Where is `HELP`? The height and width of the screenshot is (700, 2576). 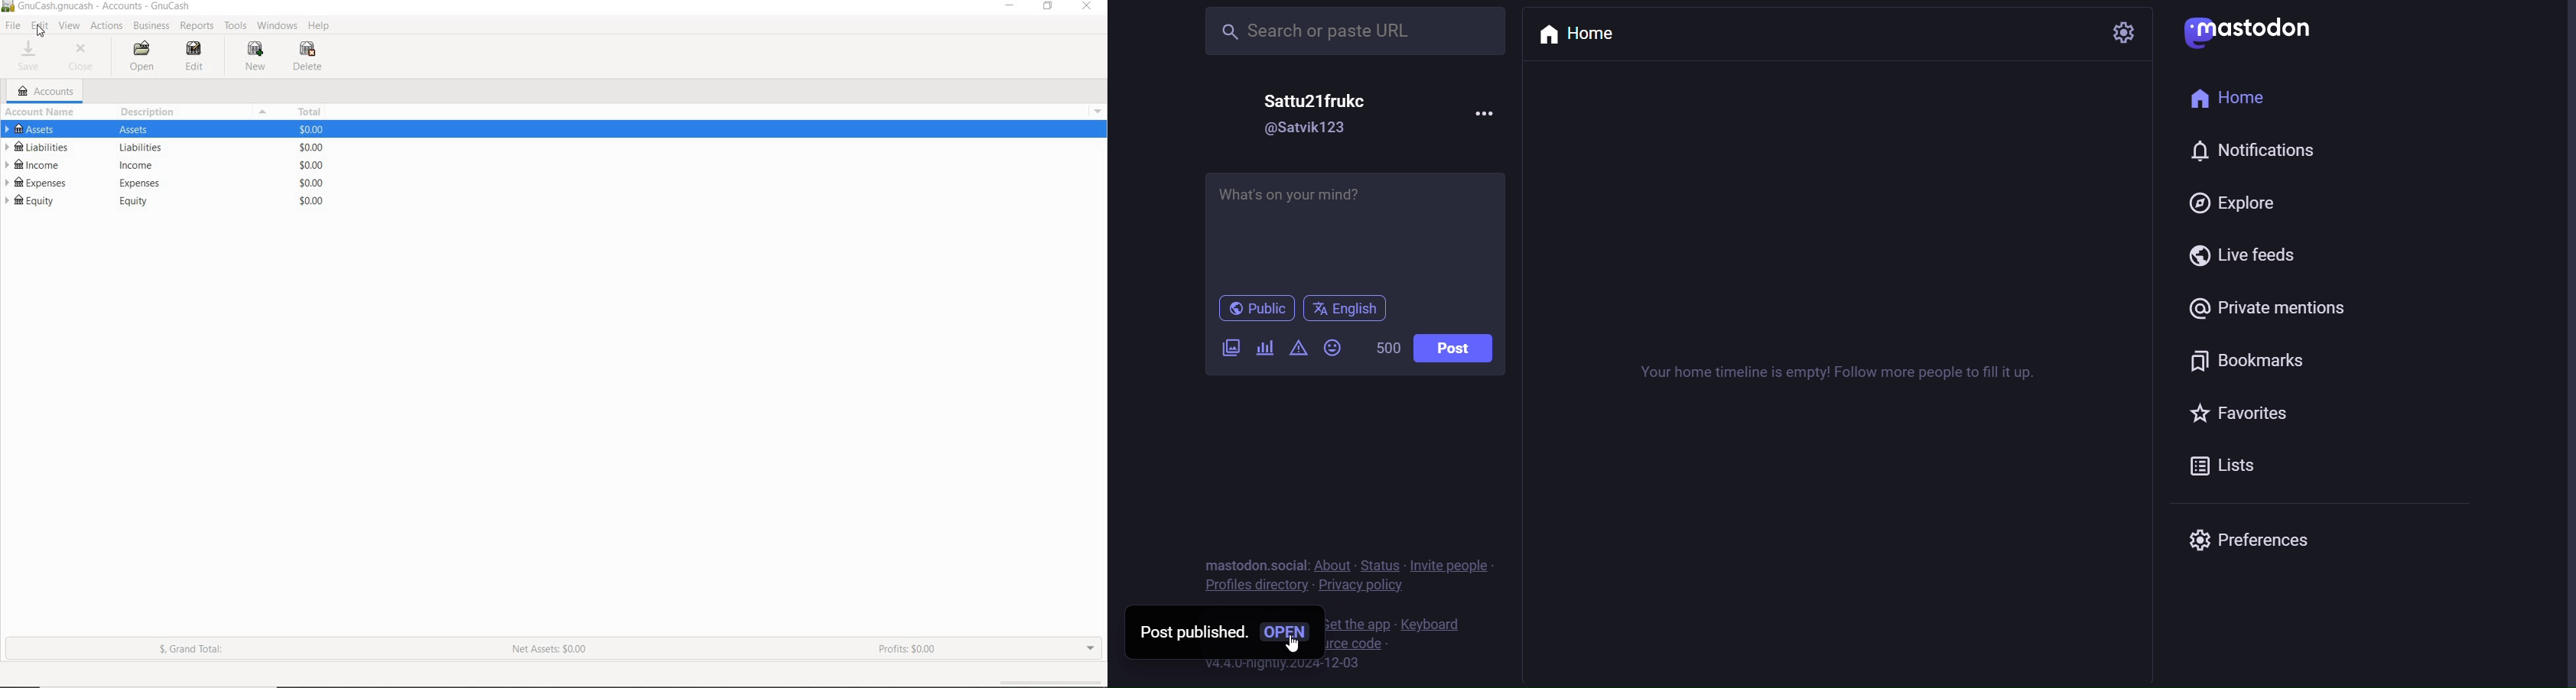 HELP is located at coordinates (320, 26).